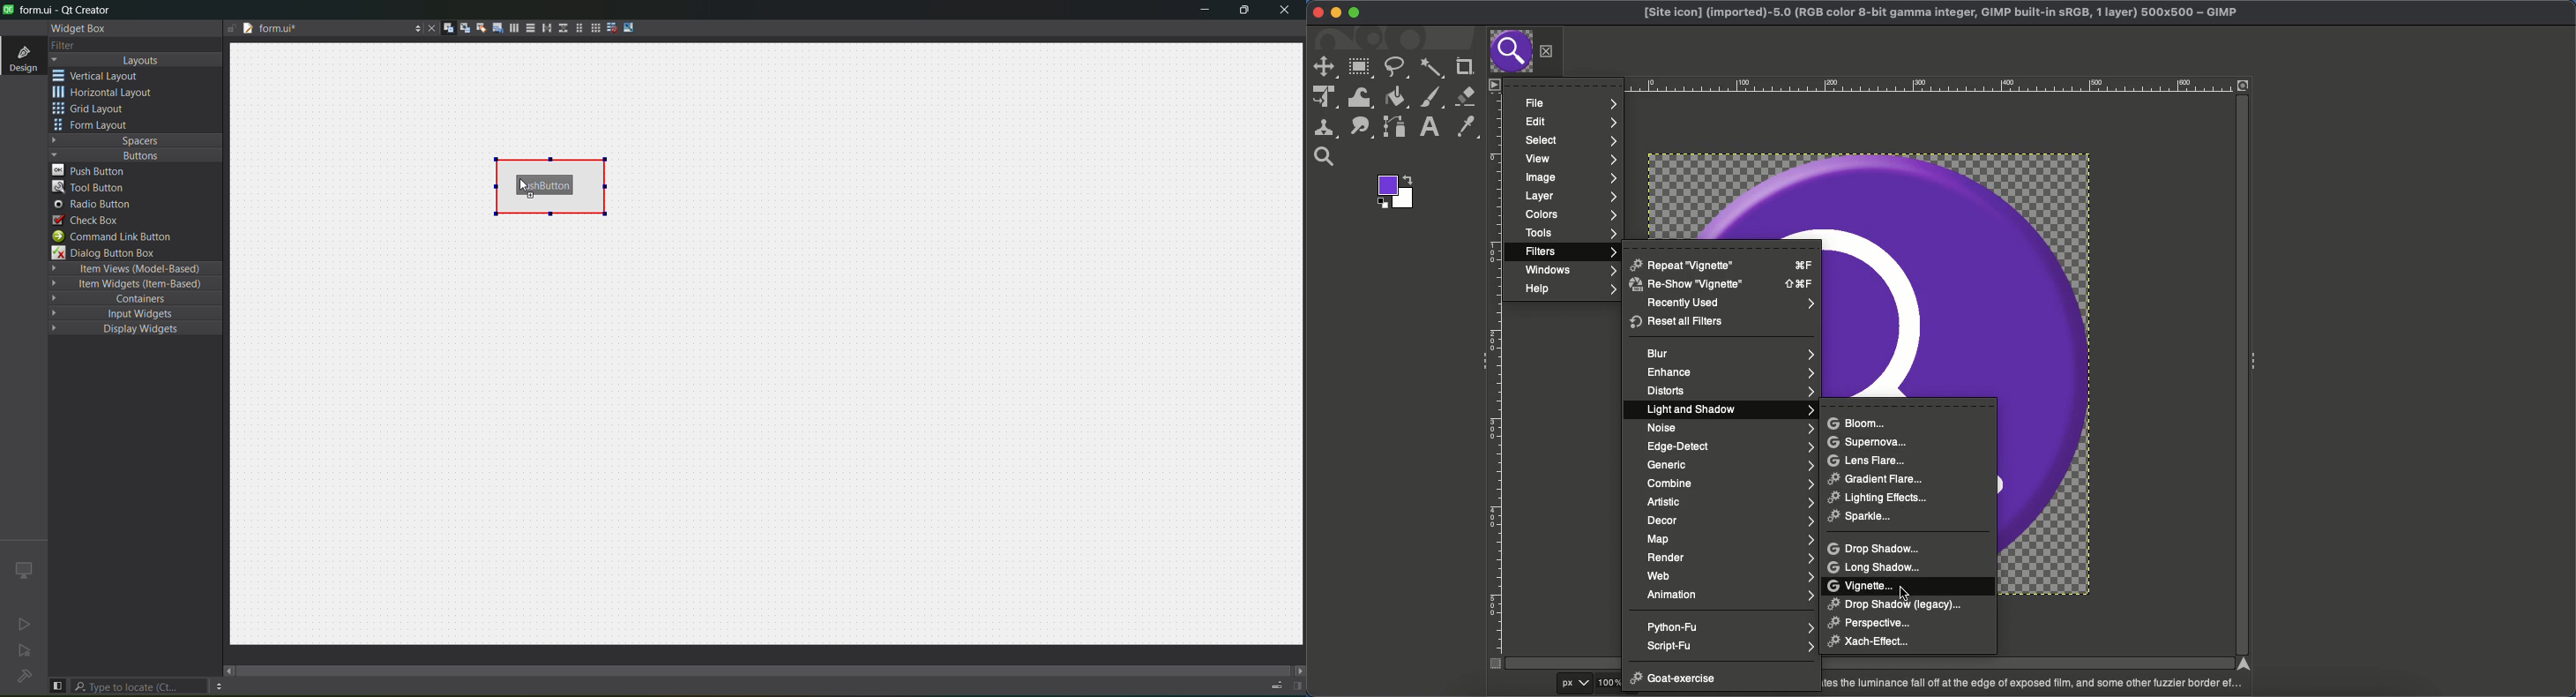 This screenshot has height=700, width=2576. I want to click on Generic, so click(1729, 467).